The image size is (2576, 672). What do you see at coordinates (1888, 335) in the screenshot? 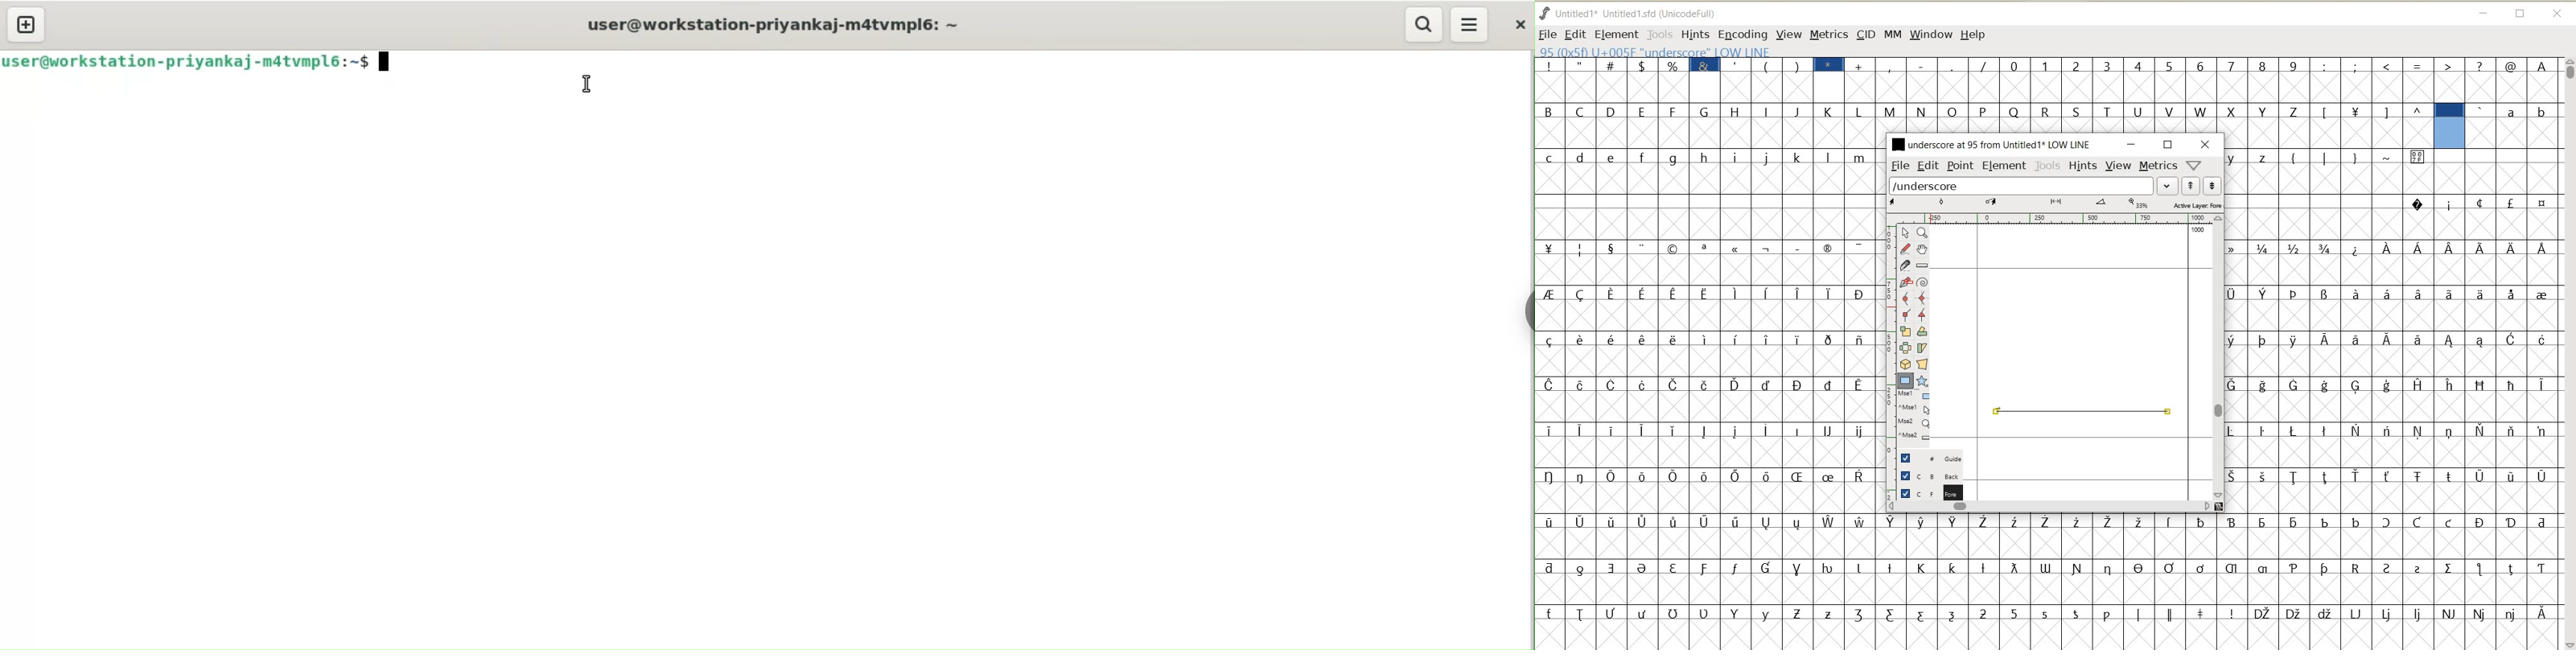
I see `SCALE` at bounding box center [1888, 335].